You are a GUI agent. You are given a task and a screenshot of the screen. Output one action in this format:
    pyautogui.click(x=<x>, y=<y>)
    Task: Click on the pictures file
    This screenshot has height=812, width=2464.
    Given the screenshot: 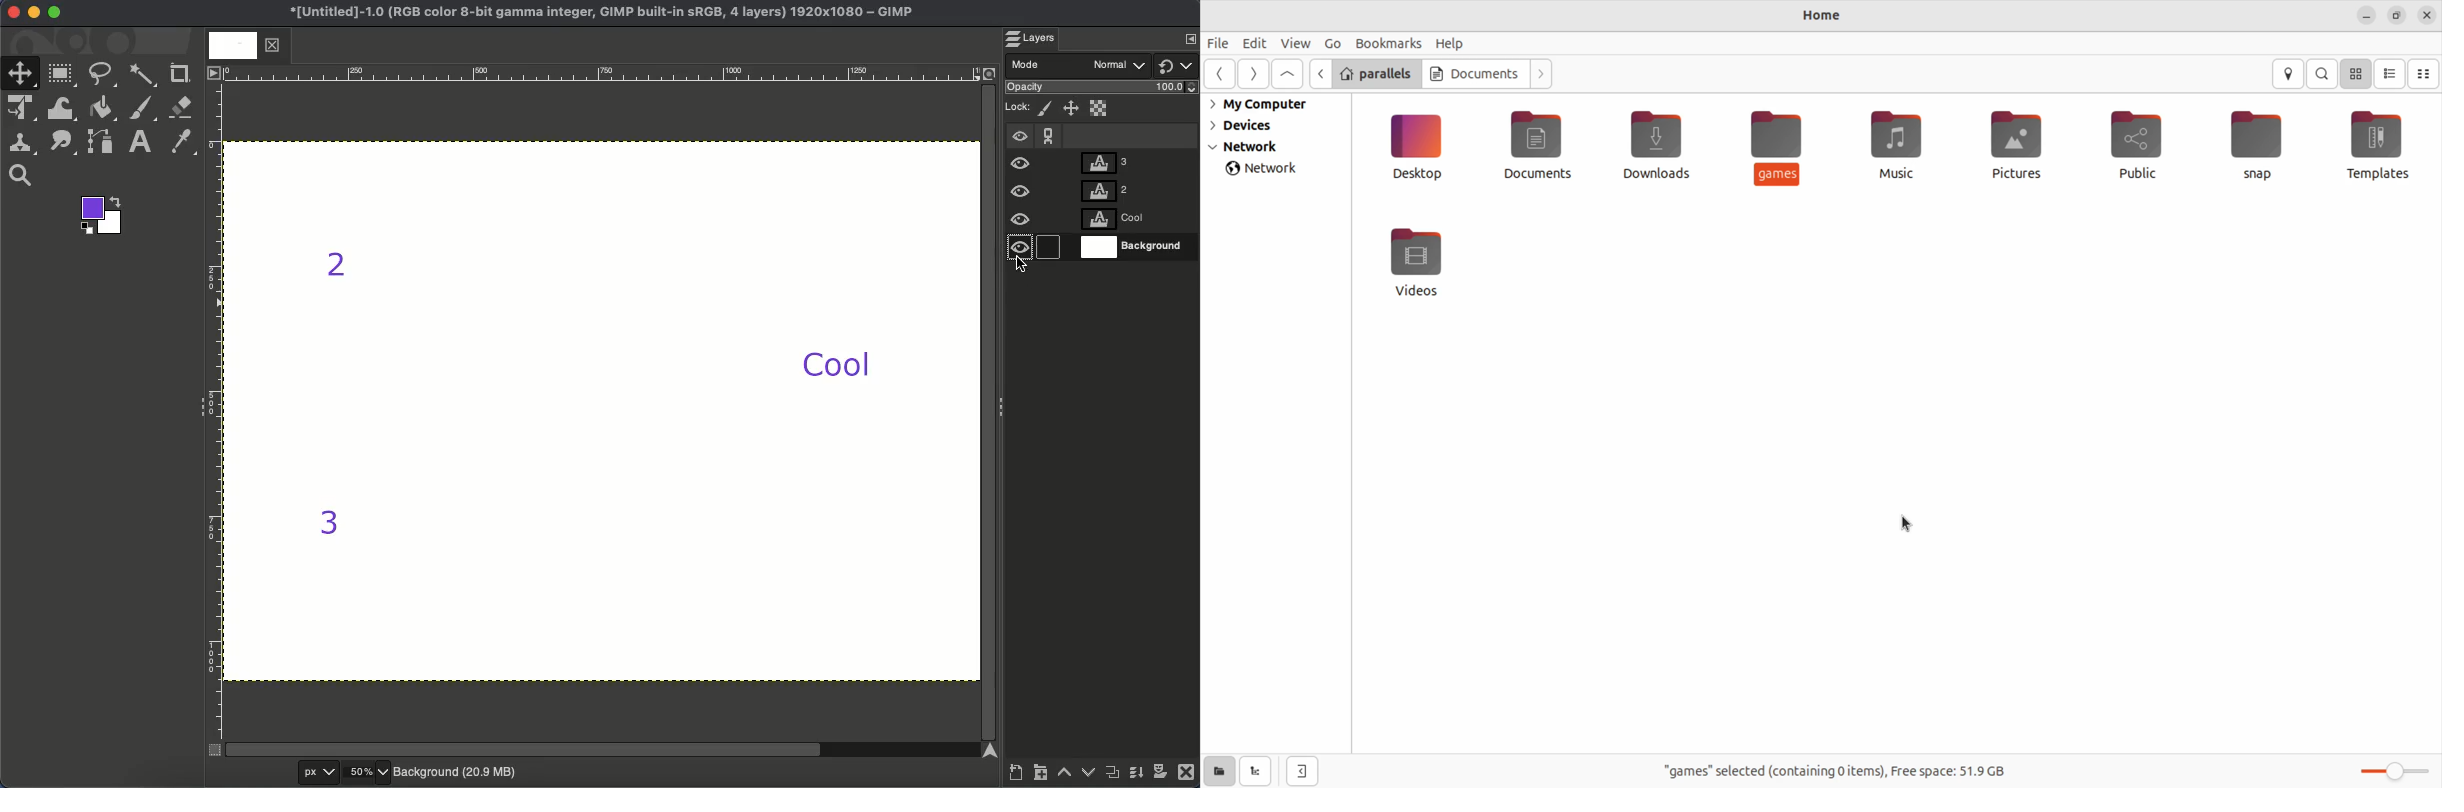 What is the action you would take?
    pyautogui.click(x=2012, y=144)
    